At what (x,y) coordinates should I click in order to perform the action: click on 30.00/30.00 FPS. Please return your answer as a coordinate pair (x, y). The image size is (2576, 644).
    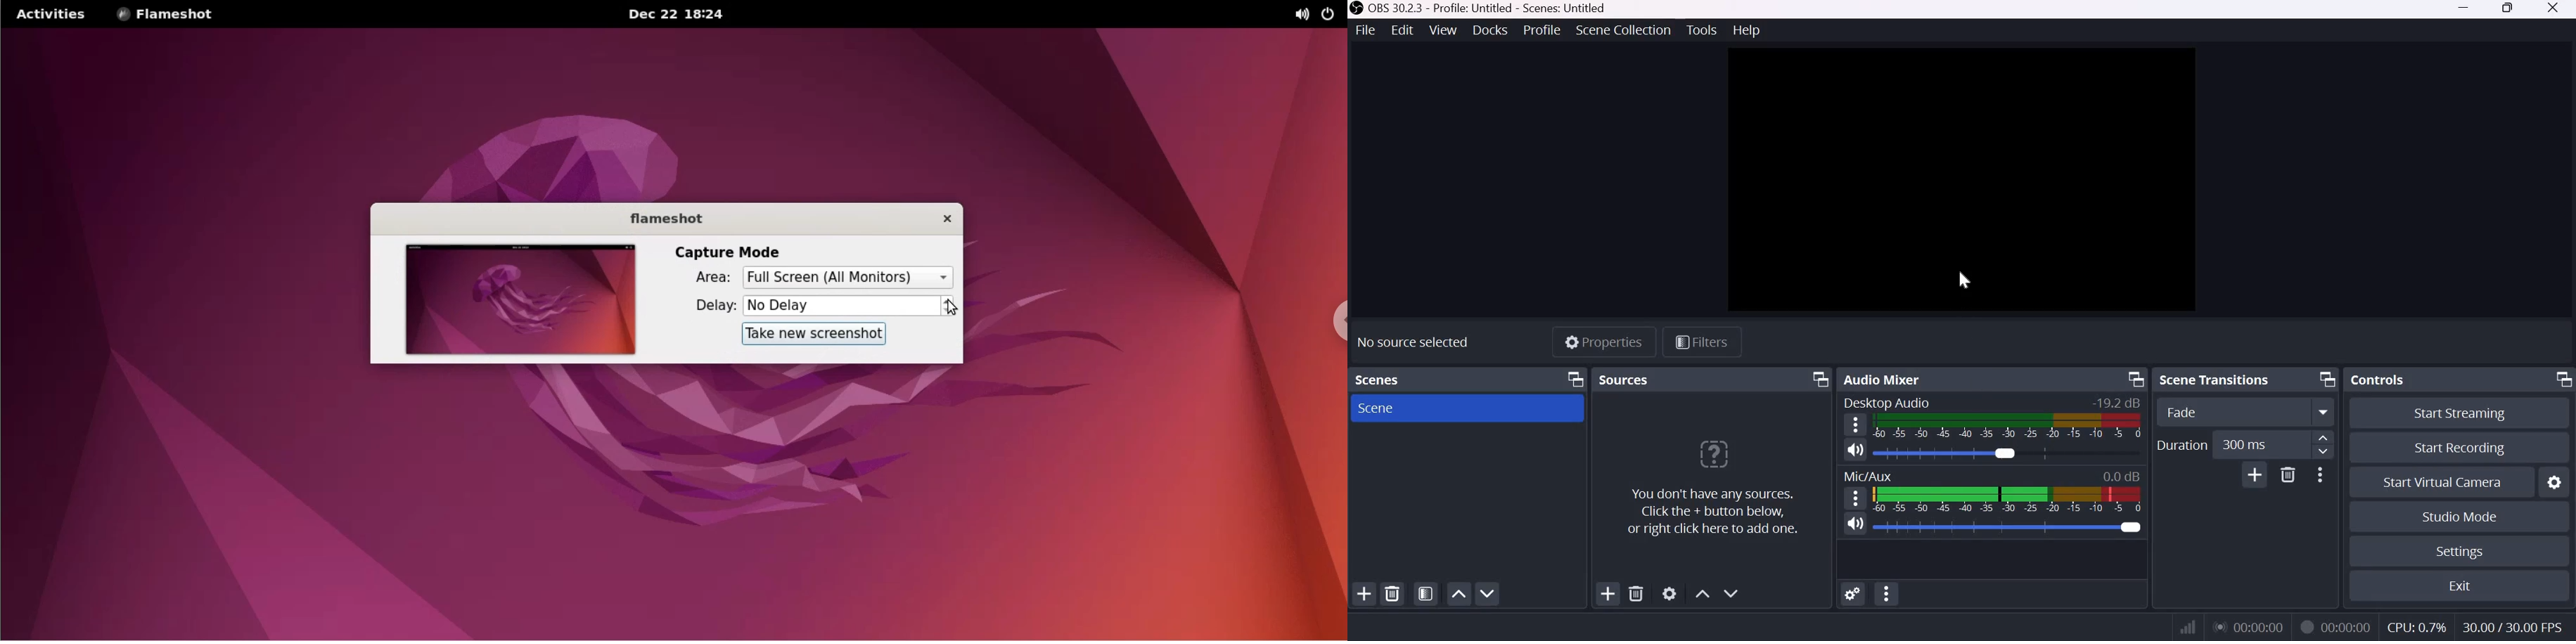
    Looking at the image, I should click on (2513, 627).